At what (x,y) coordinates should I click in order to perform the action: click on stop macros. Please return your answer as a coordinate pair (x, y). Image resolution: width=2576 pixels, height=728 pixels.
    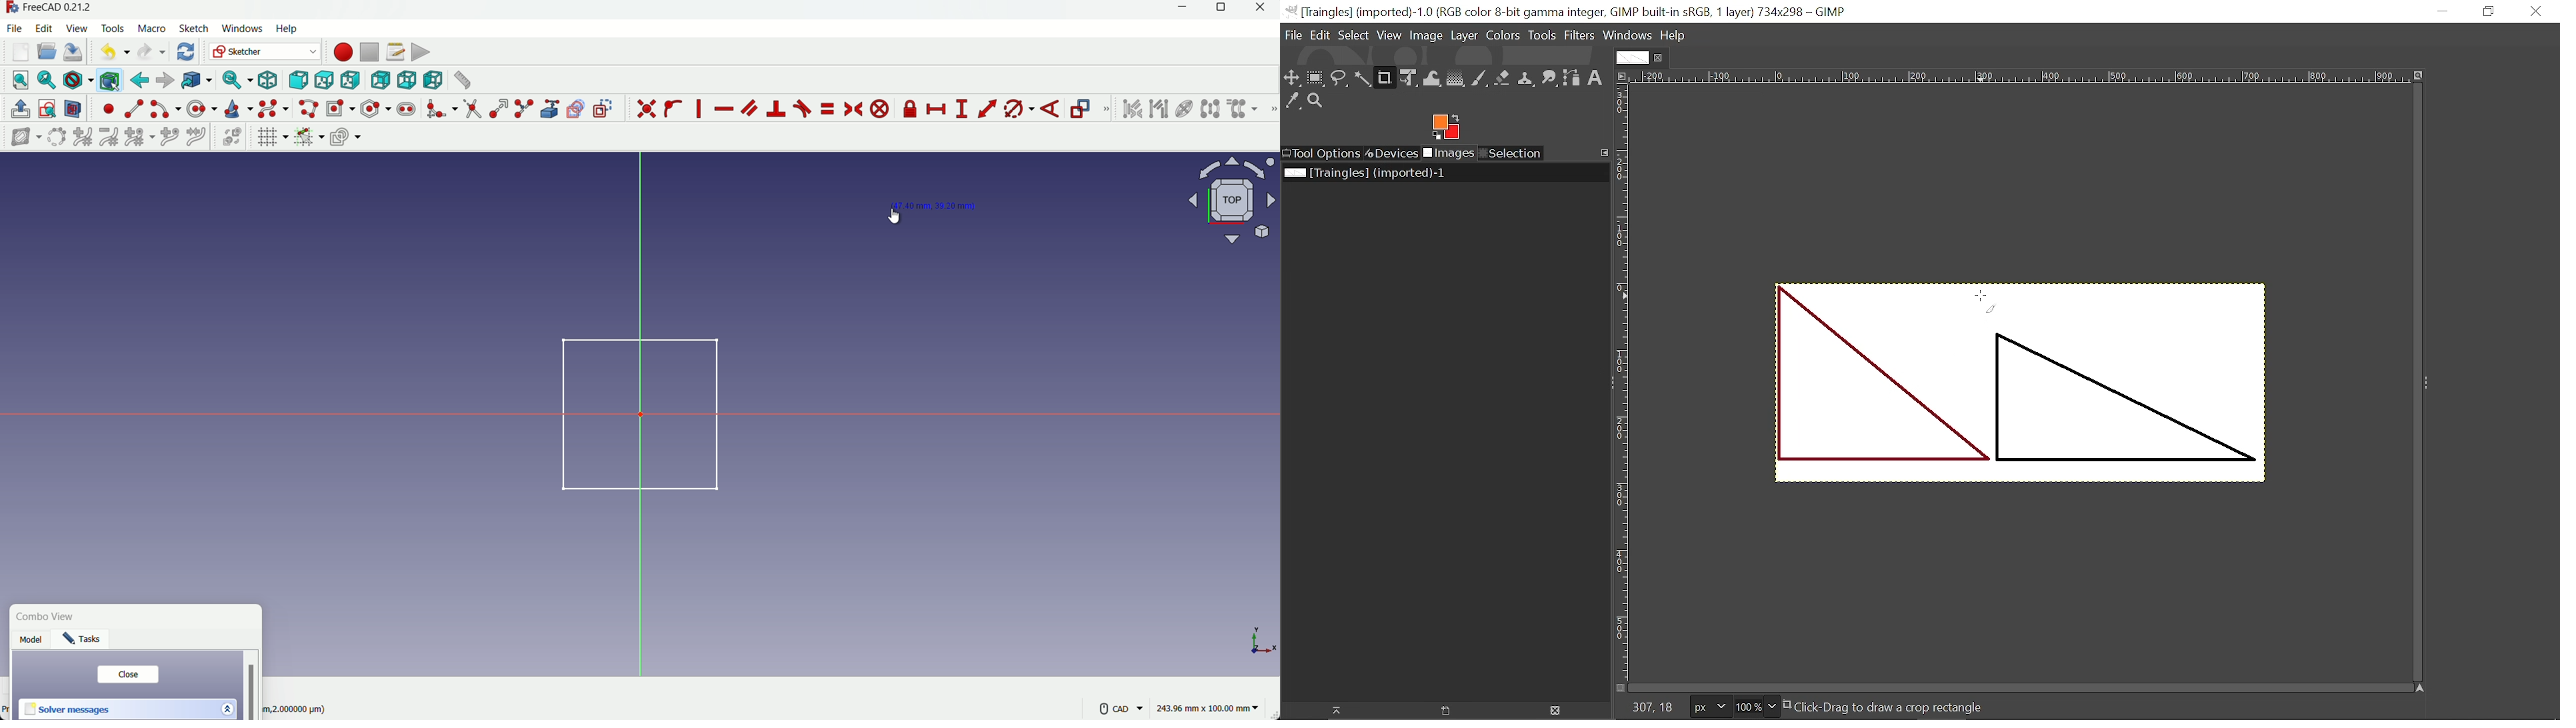
    Looking at the image, I should click on (369, 53).